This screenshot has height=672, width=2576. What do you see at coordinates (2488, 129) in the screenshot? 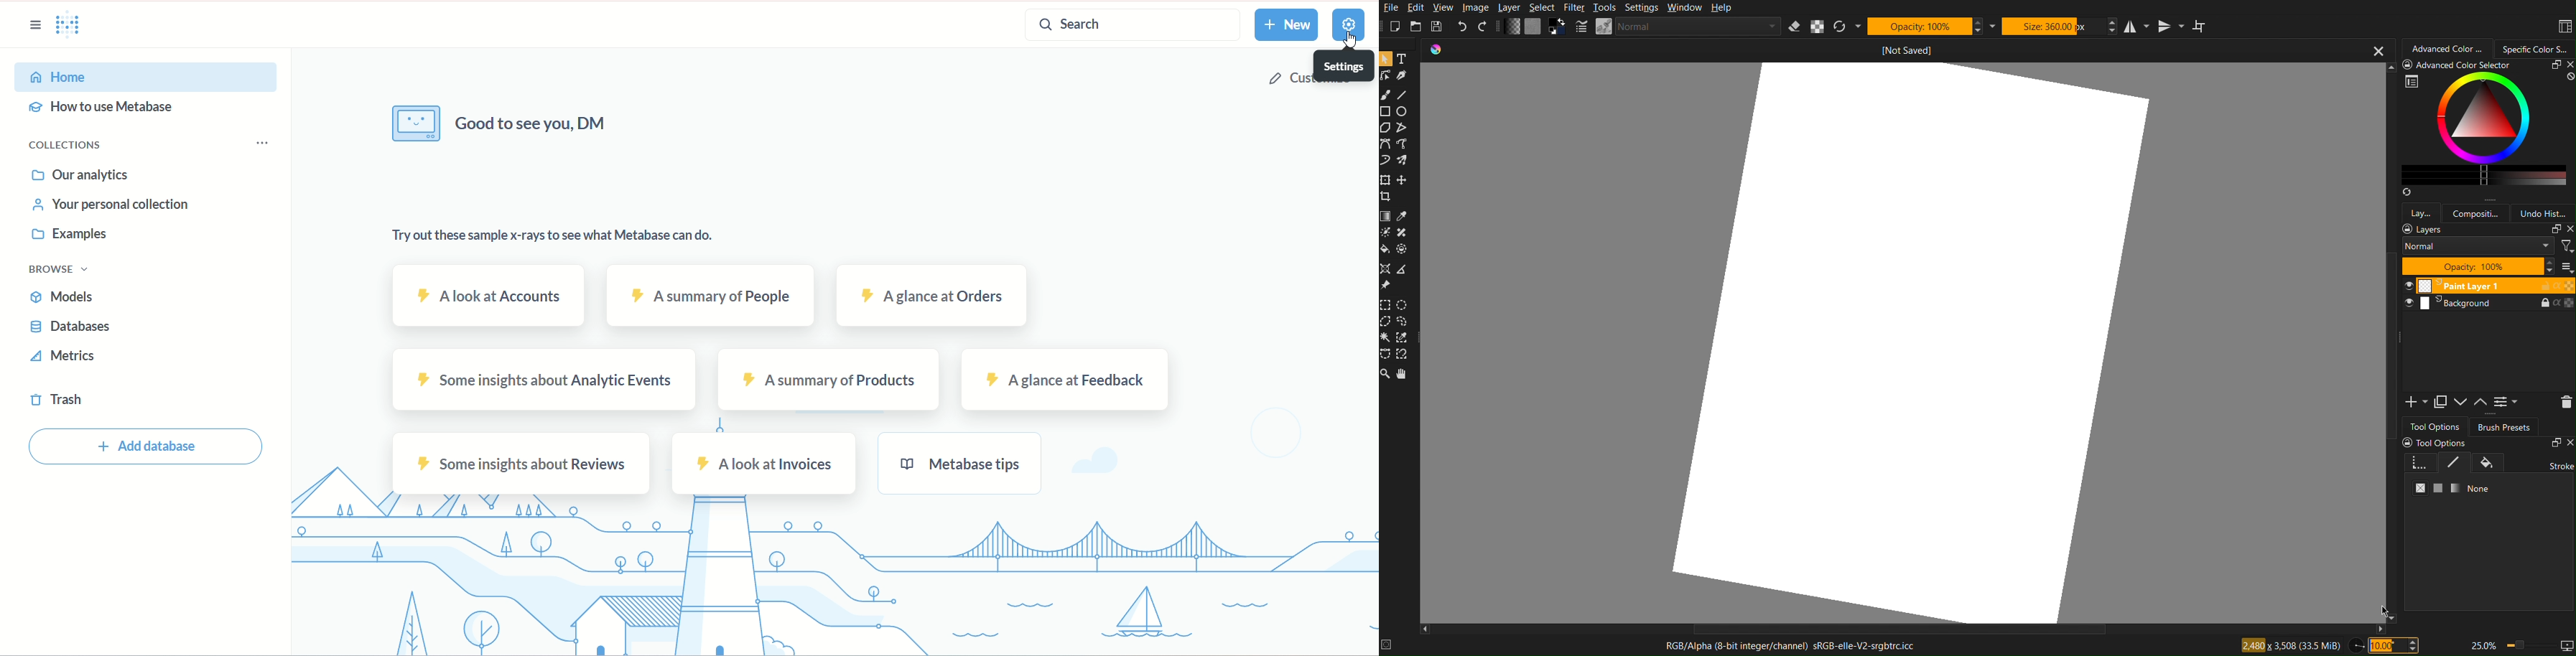
I see `Advanced Color Selector` at bounding box center [2488, 129].